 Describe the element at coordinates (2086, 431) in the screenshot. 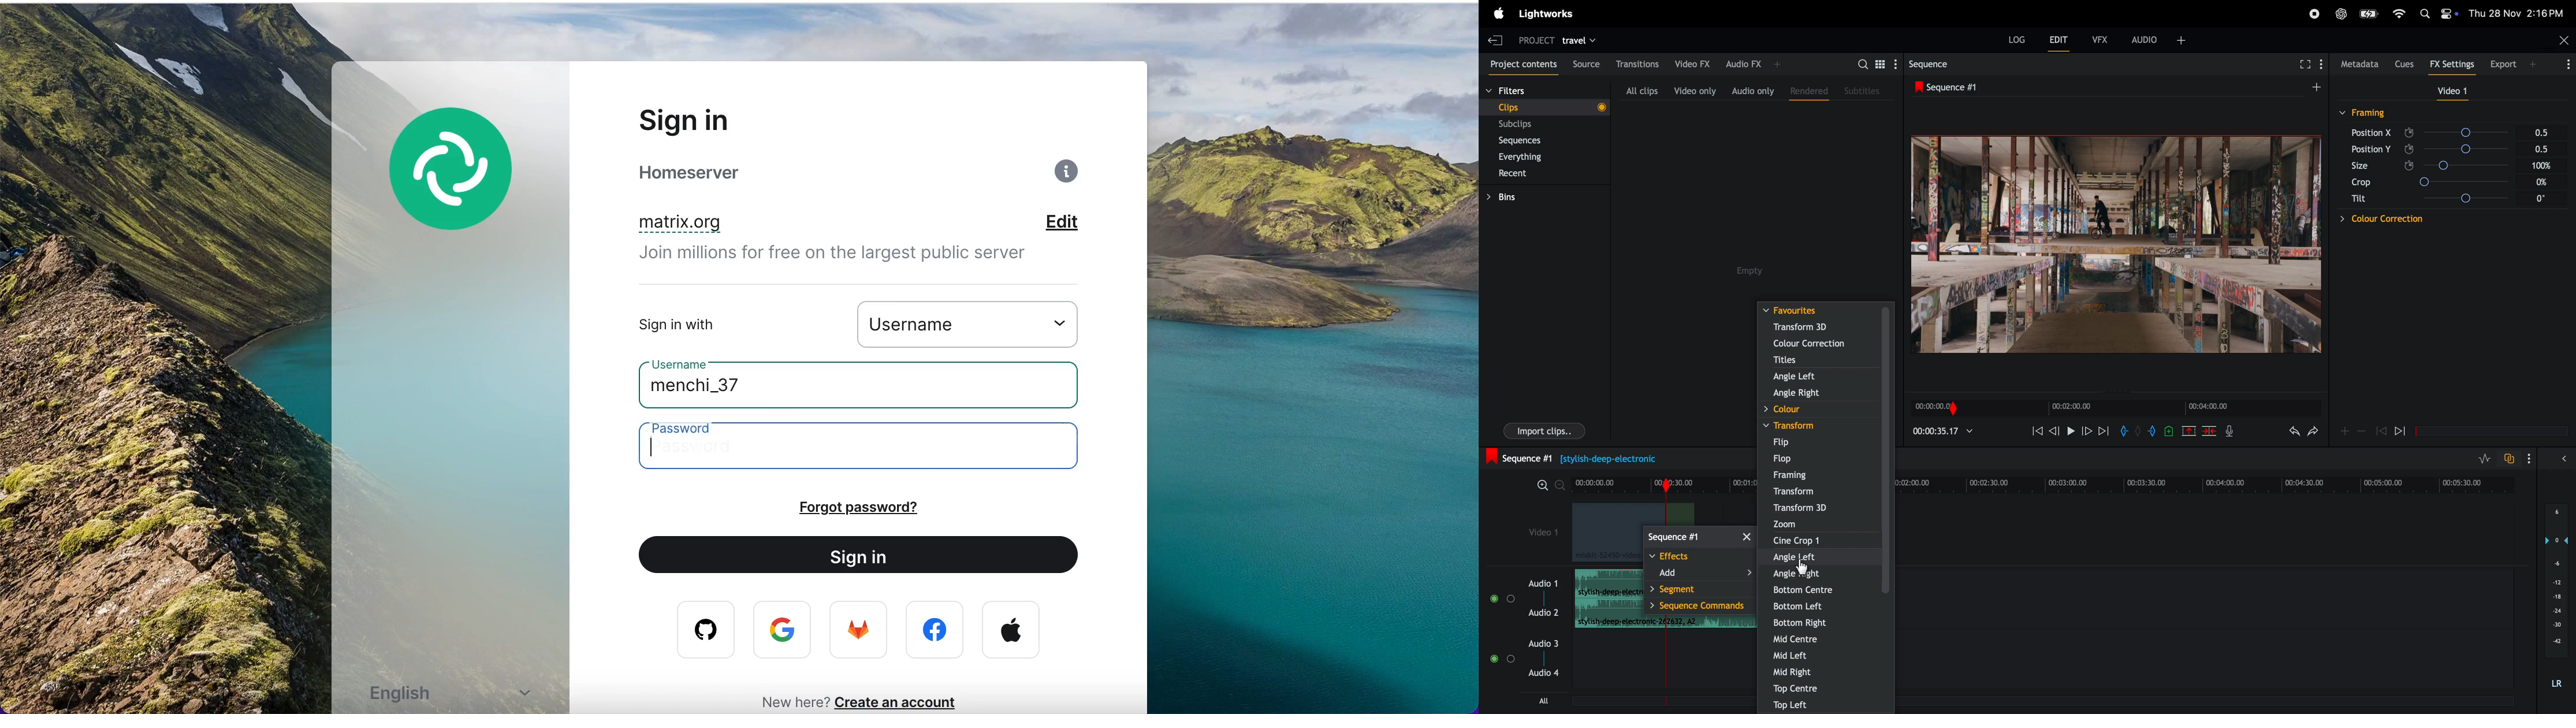

I see `next frame` at that location.